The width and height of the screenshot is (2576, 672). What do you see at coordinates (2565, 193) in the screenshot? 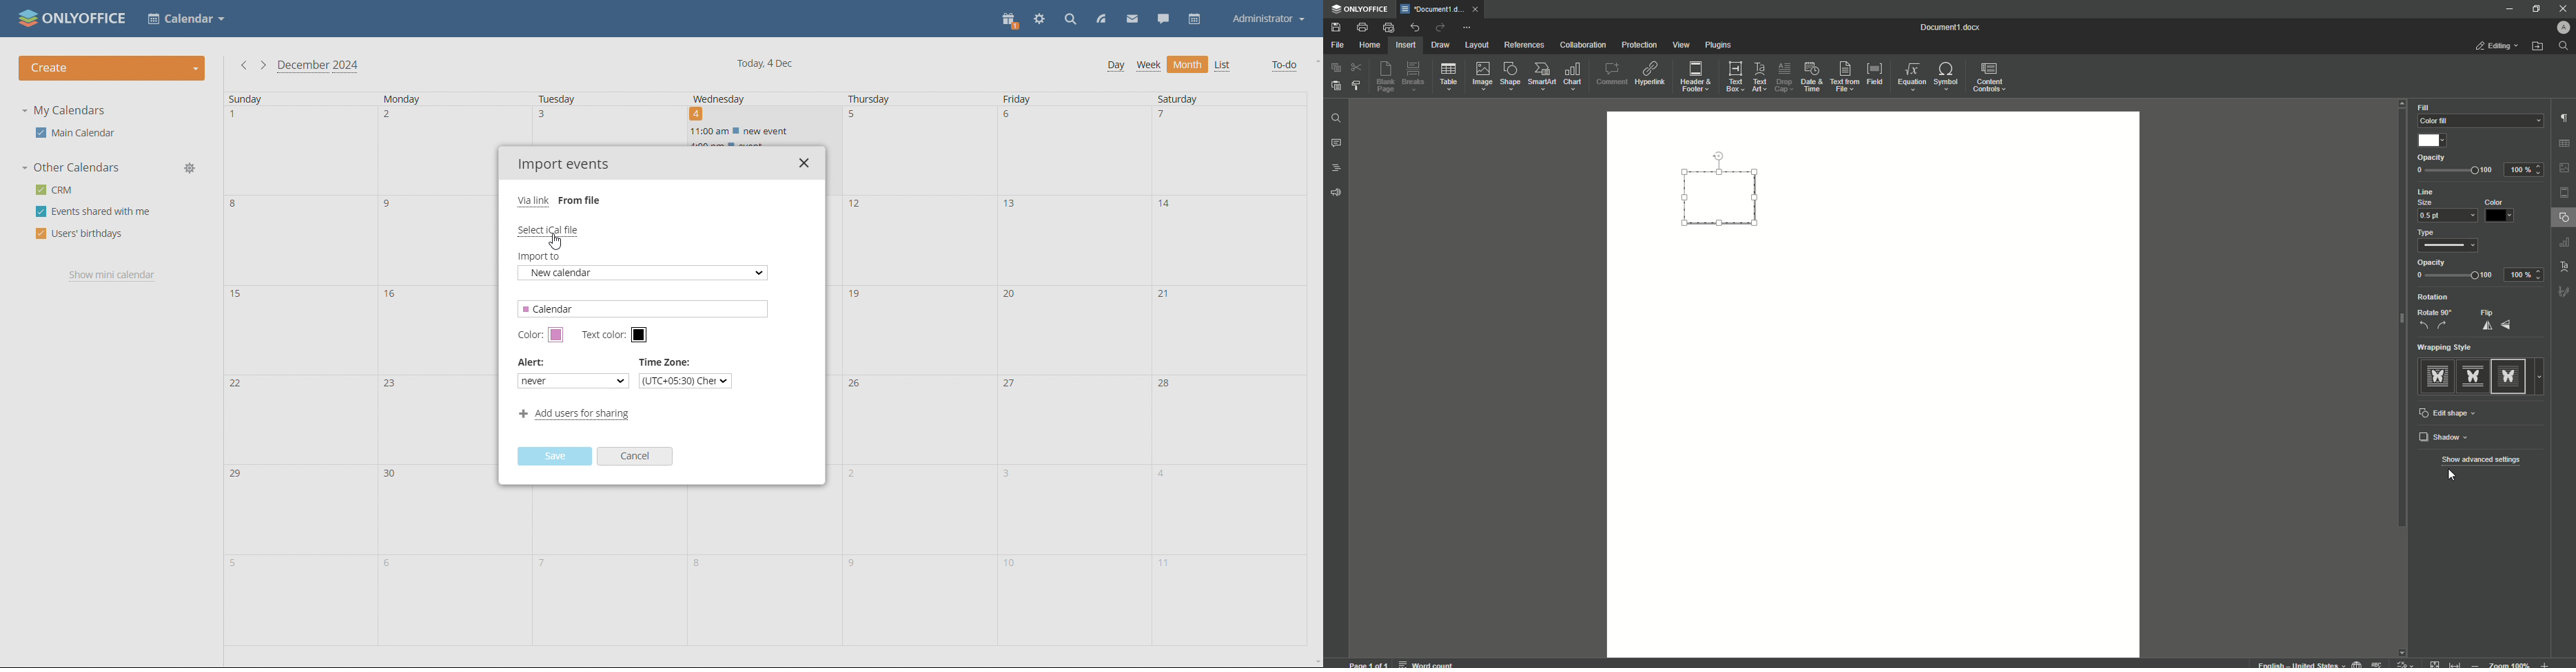
I see `HEADER & FOOTER` at bounding box center [2565, 193].